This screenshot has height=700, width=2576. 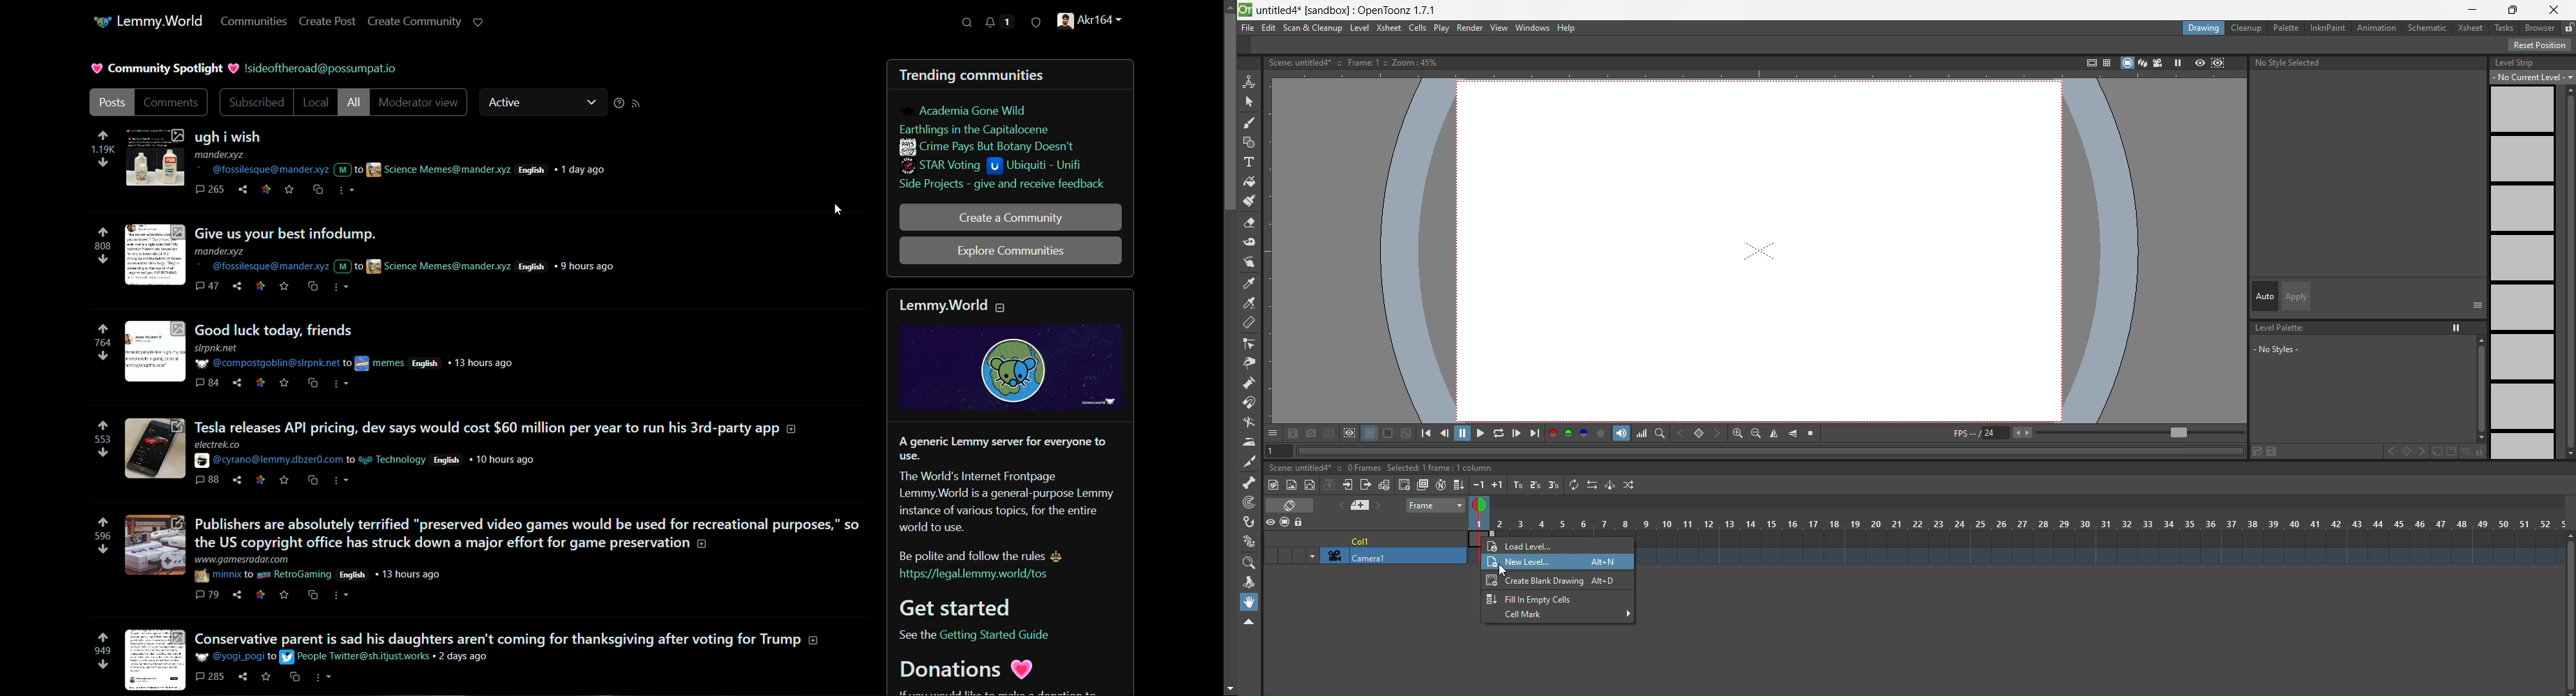 I want to click on support lemmy.world, so click(x=480, y=23).